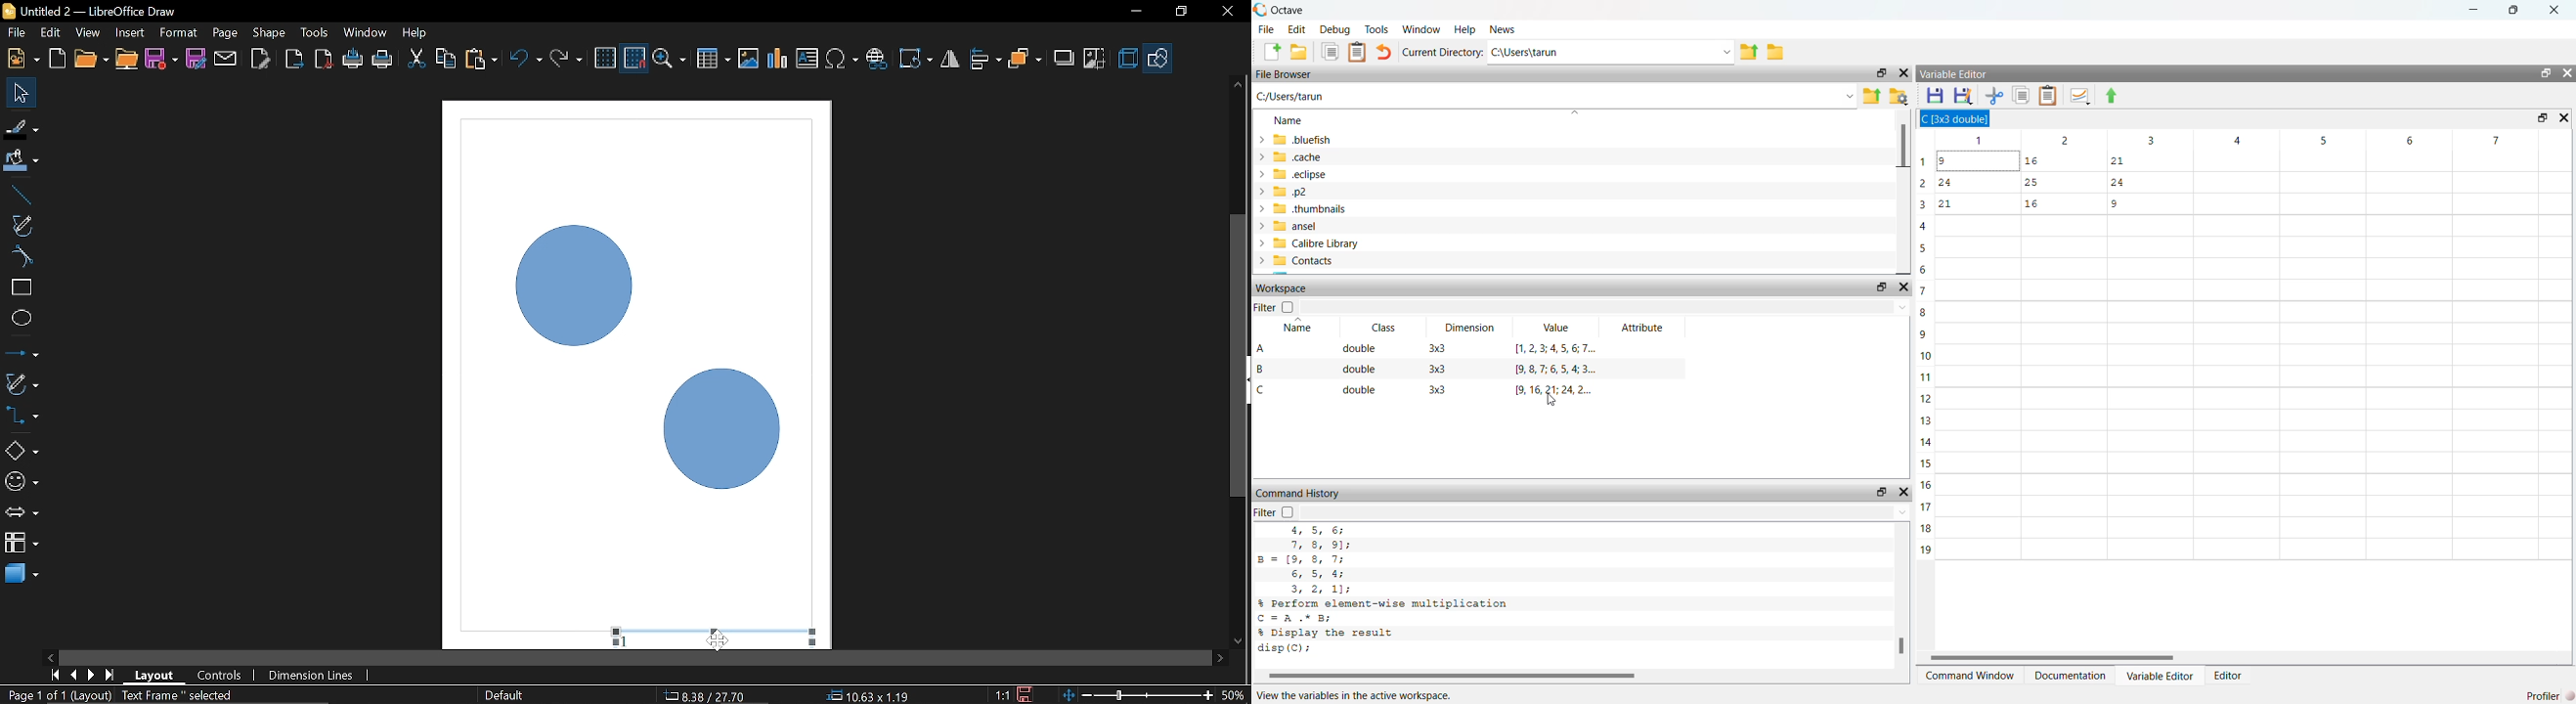 Image resolution: width=2576 pixels, height=728 pixels. I want to click on 6; 5, 4;, so click(1320, 574).